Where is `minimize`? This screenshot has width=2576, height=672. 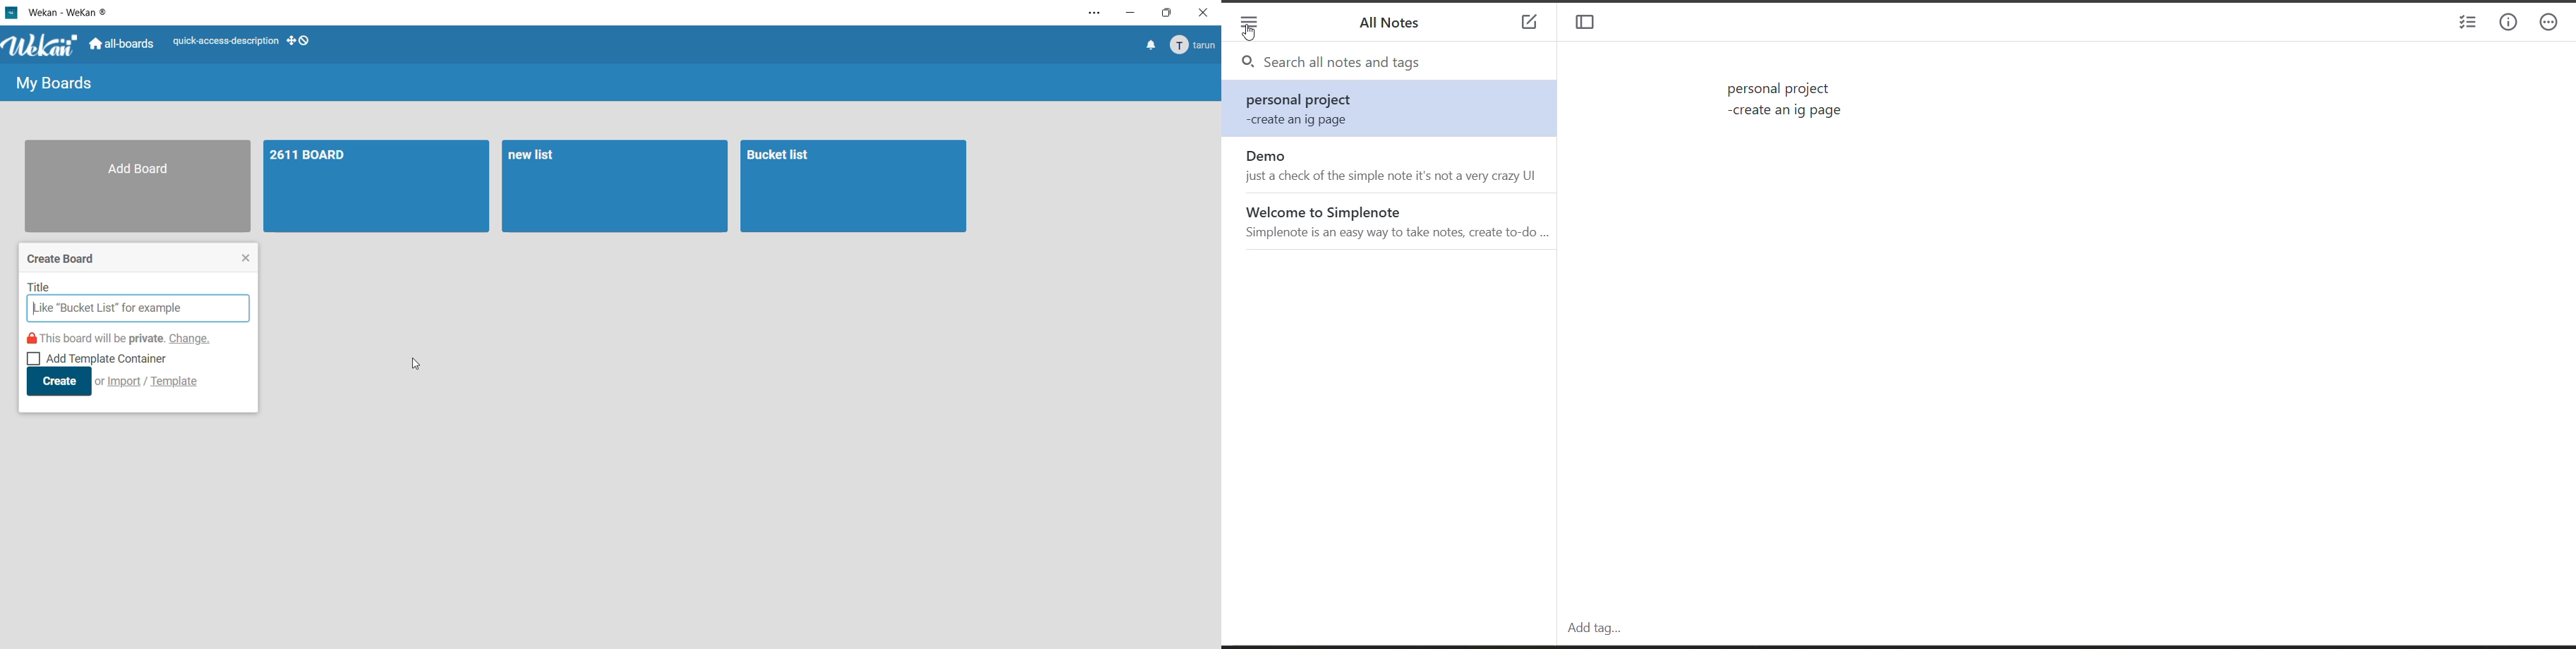 minimize is located at coordinates (1133, 13).